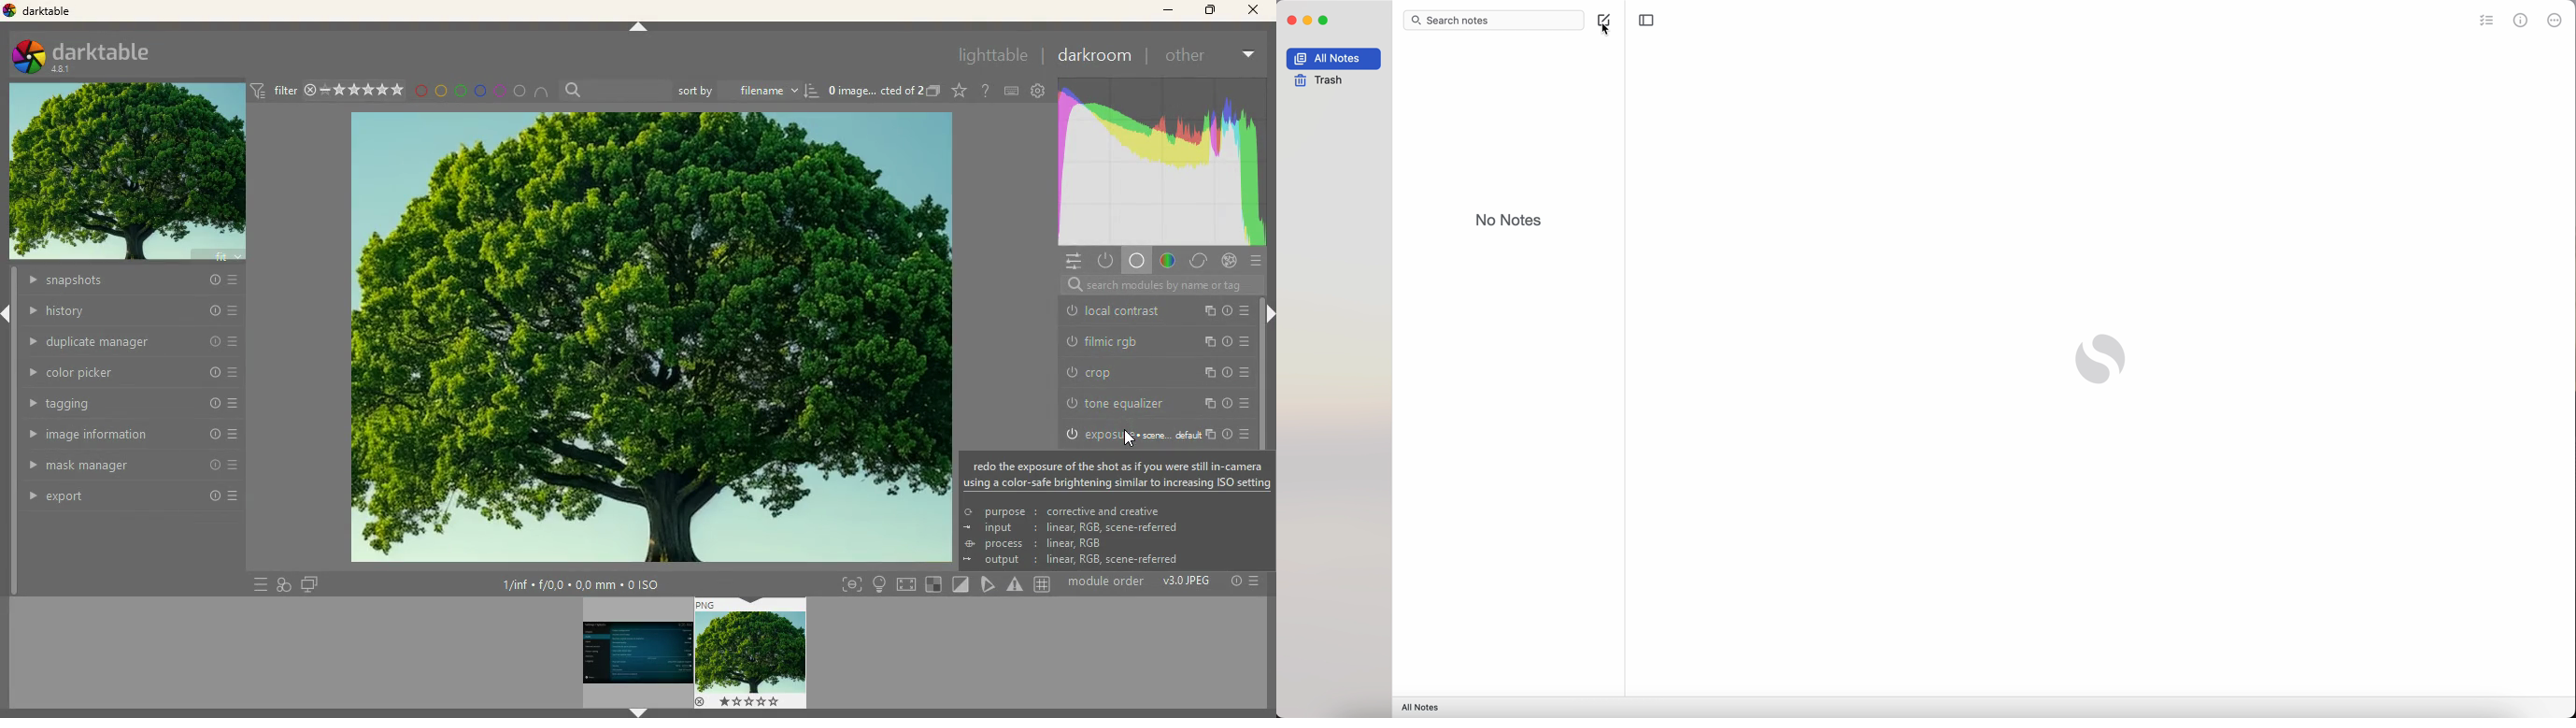 The height and width of the screenshot is (728, 2576). What do you see at coordinates (420, 92) in the screenshot?
I see `red circle` at bounding box center [420, 92].